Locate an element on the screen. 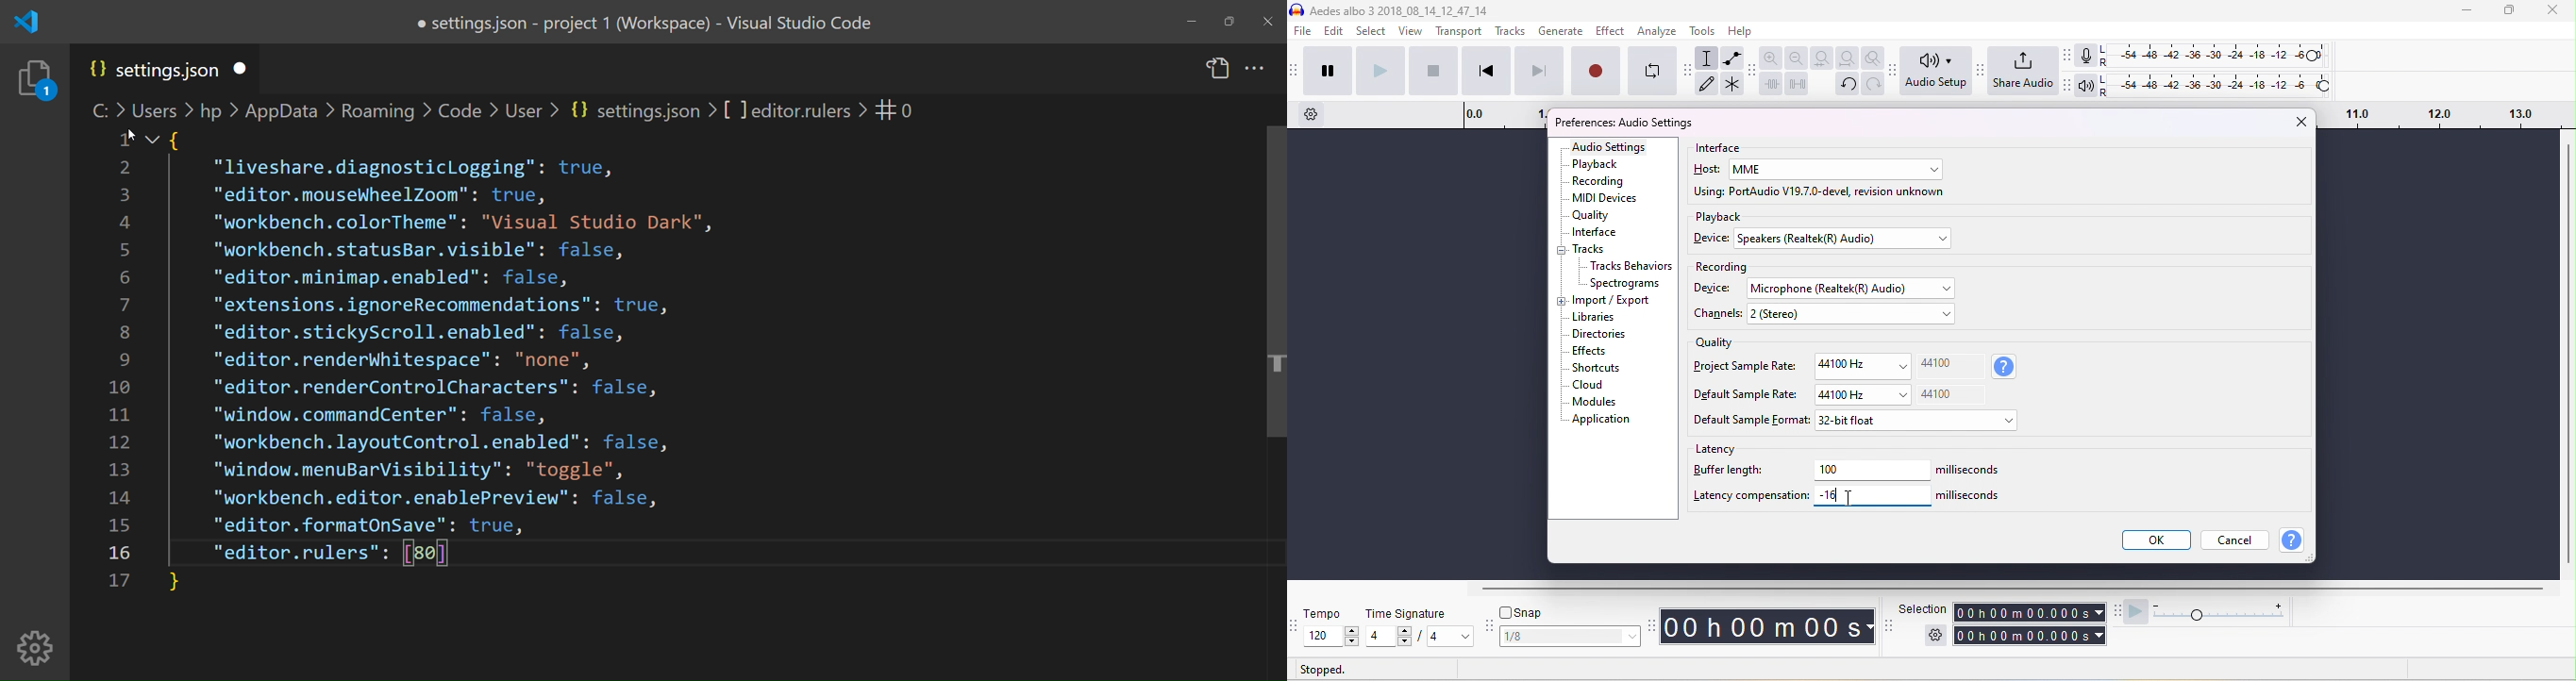 This screenshot has width=2576, height=700. tracks is located at coordinates (1510, 31).